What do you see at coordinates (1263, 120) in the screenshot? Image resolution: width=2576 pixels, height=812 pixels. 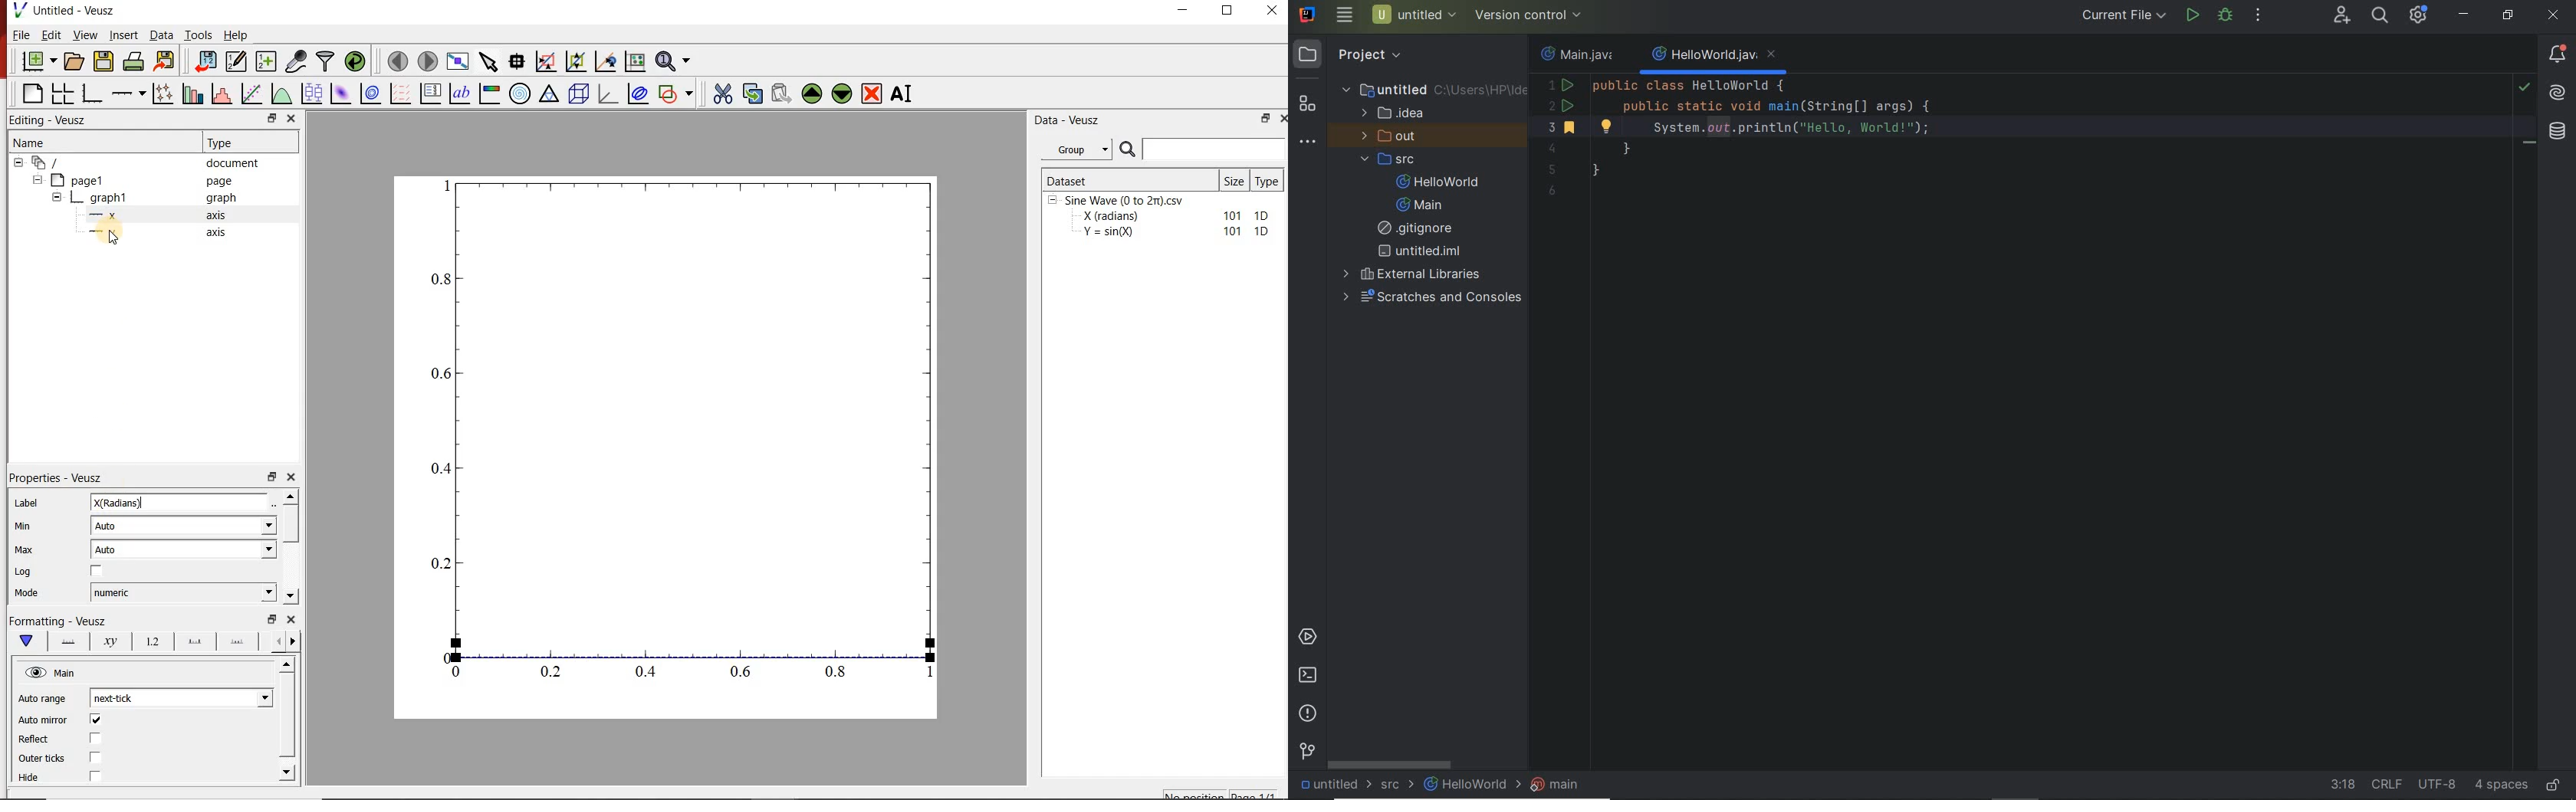 I see `Min/Max` at bounding box center [1263, 120].